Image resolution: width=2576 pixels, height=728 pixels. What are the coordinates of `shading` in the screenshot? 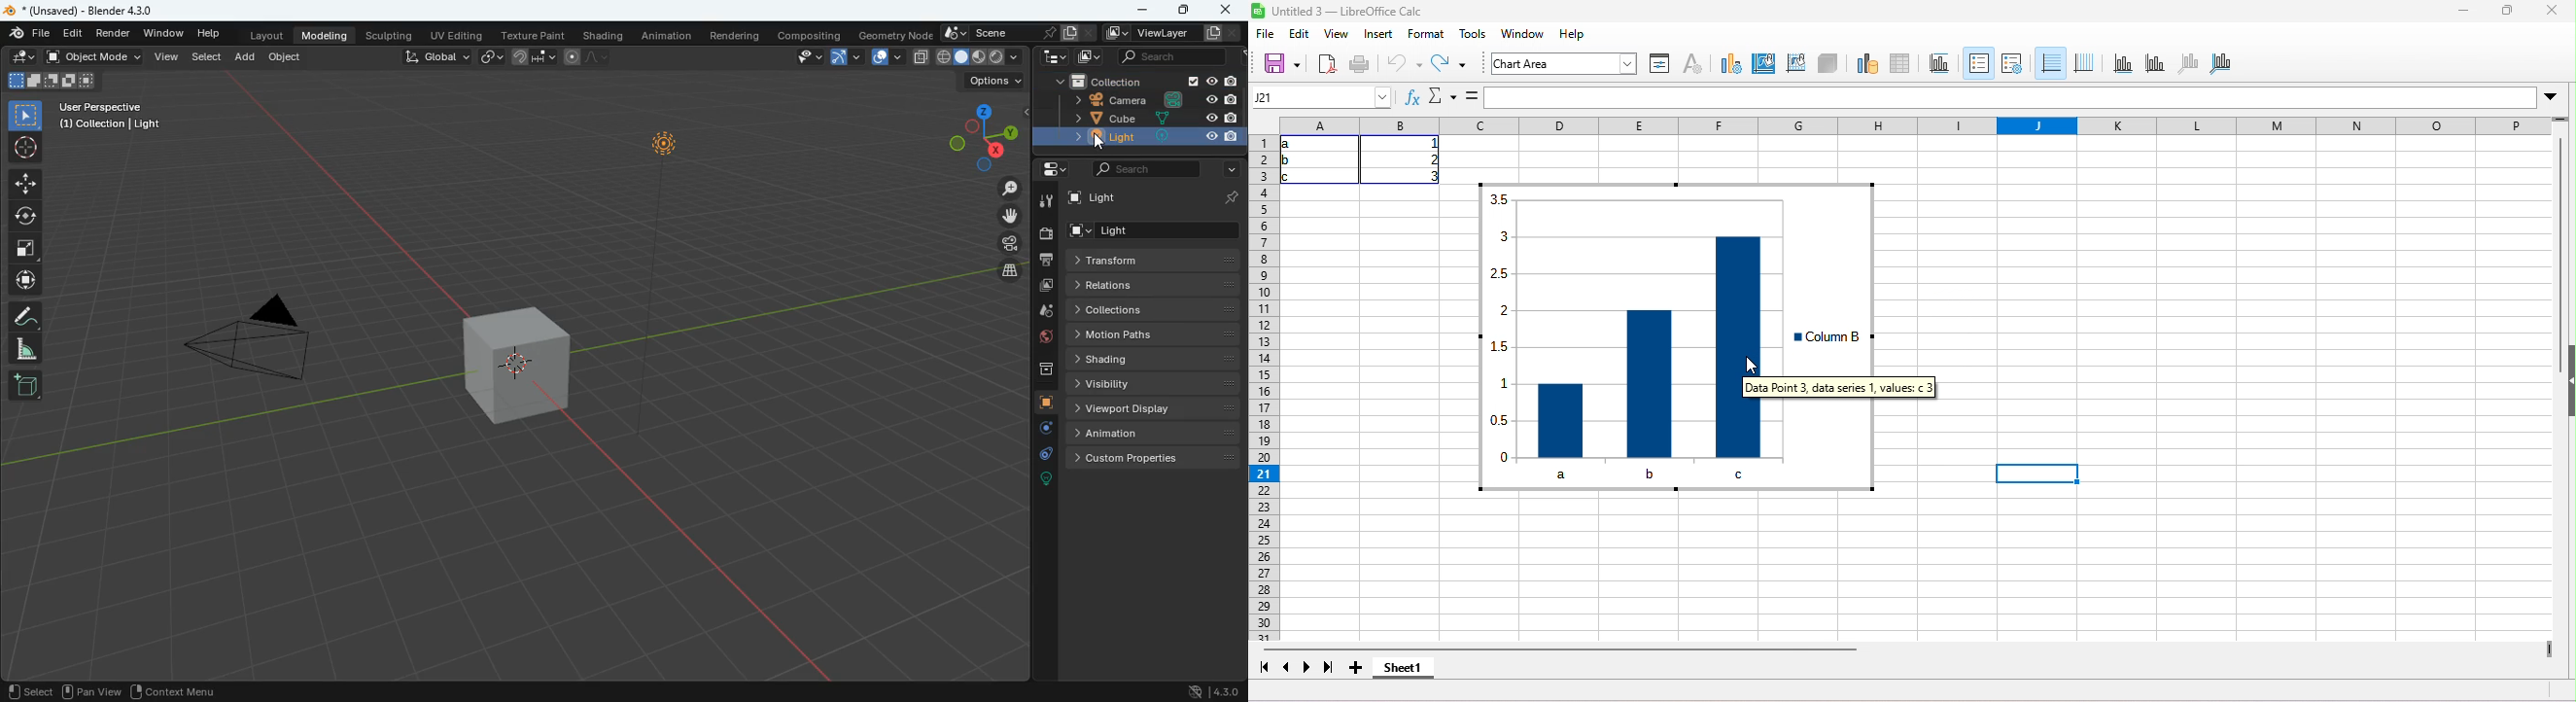 It's located at (1157, 357).